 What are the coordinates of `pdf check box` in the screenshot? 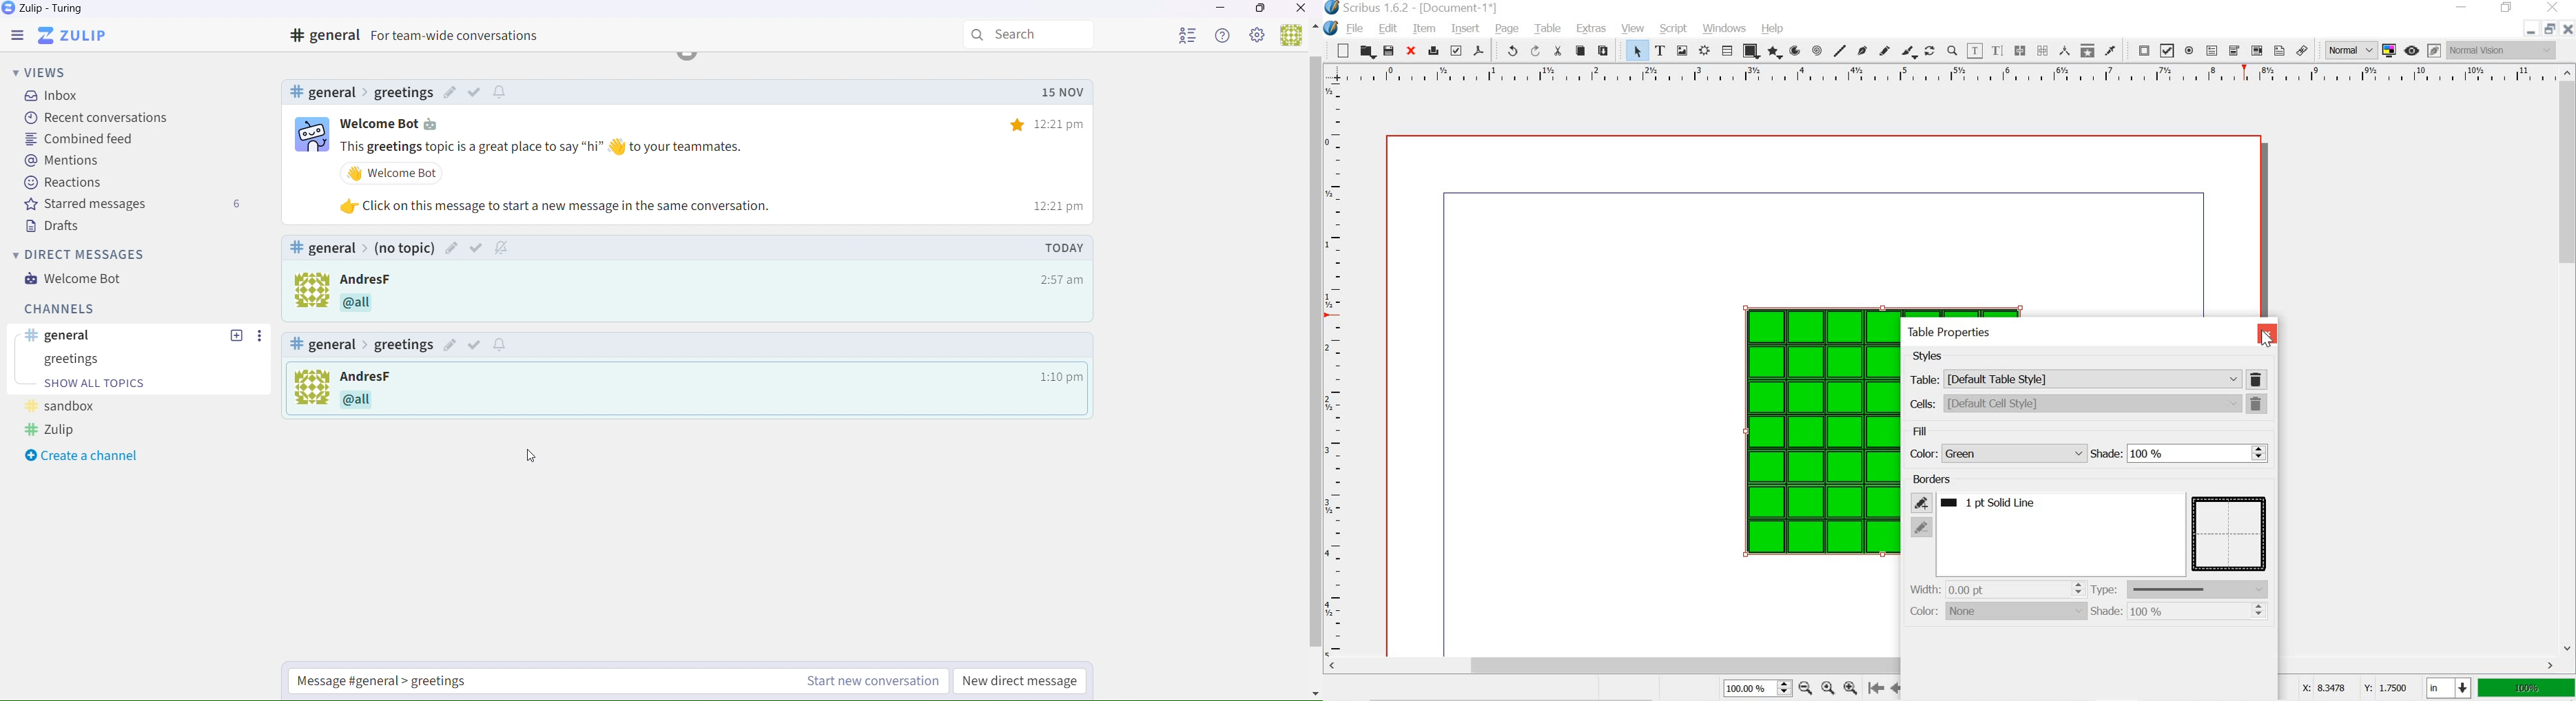 It's located at (2168, 50).